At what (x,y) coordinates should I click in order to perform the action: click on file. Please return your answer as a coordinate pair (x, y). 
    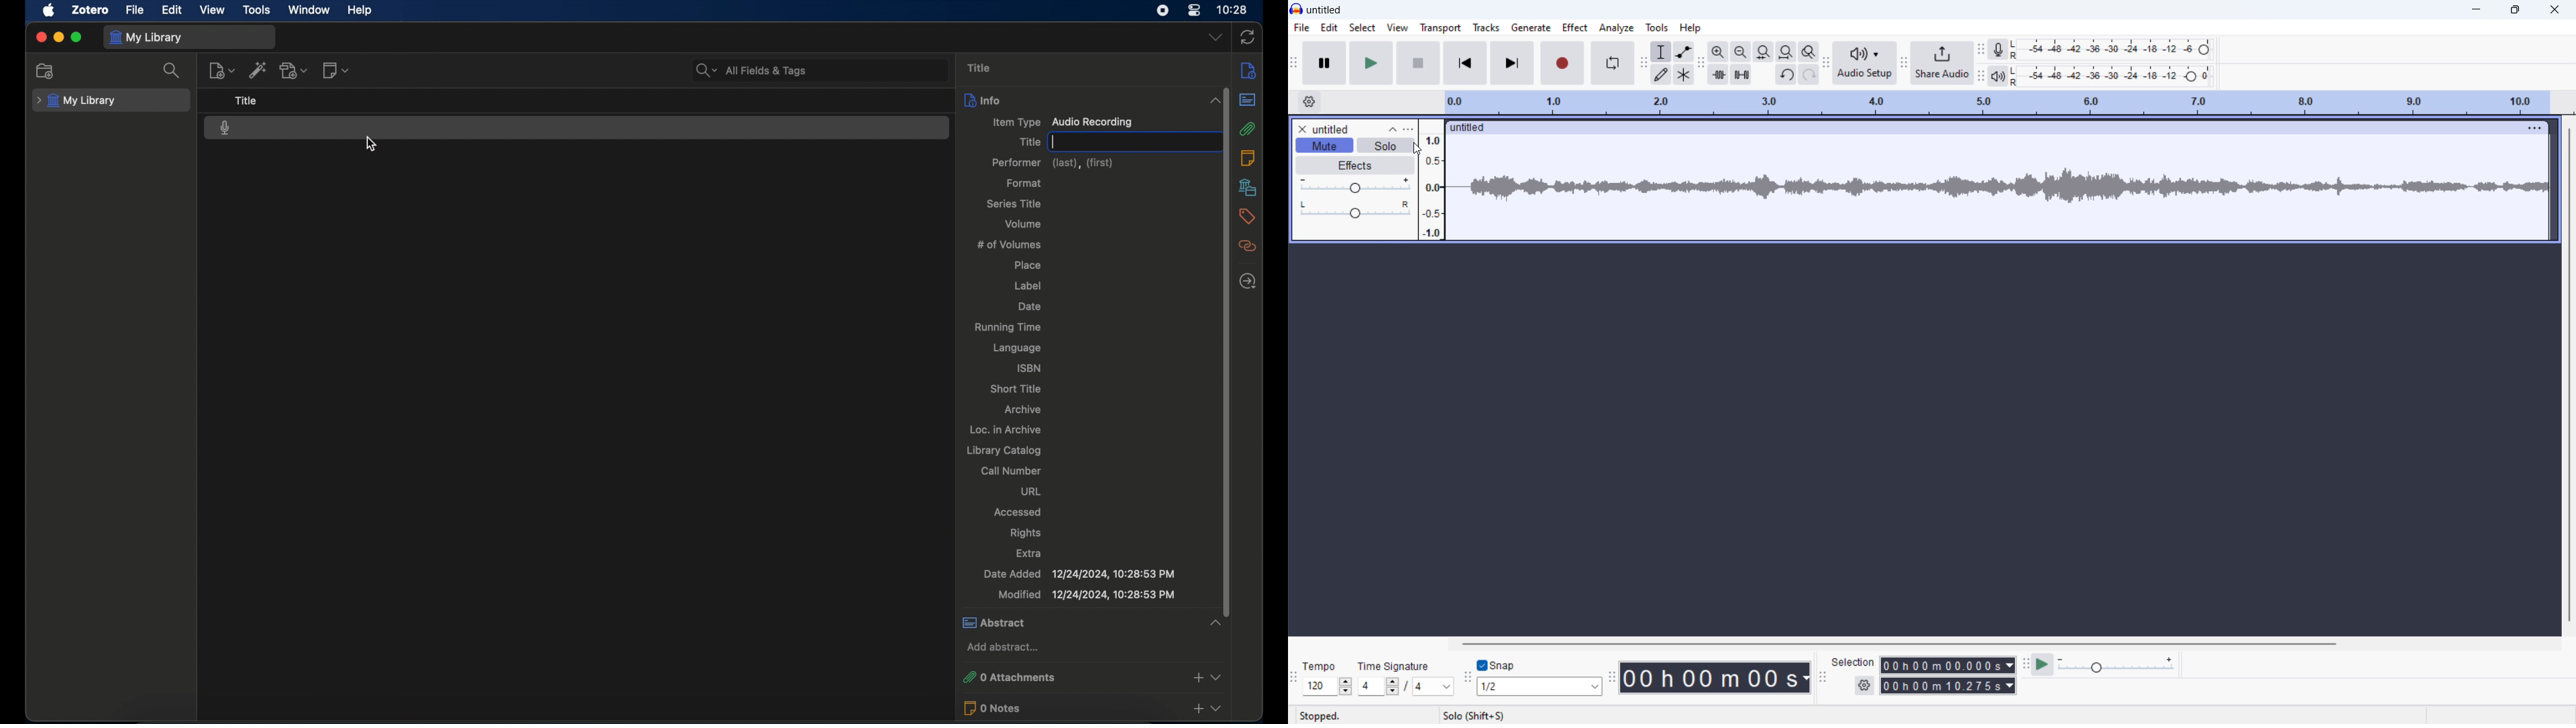
    Looking at the image, I should click on (1301, 27).